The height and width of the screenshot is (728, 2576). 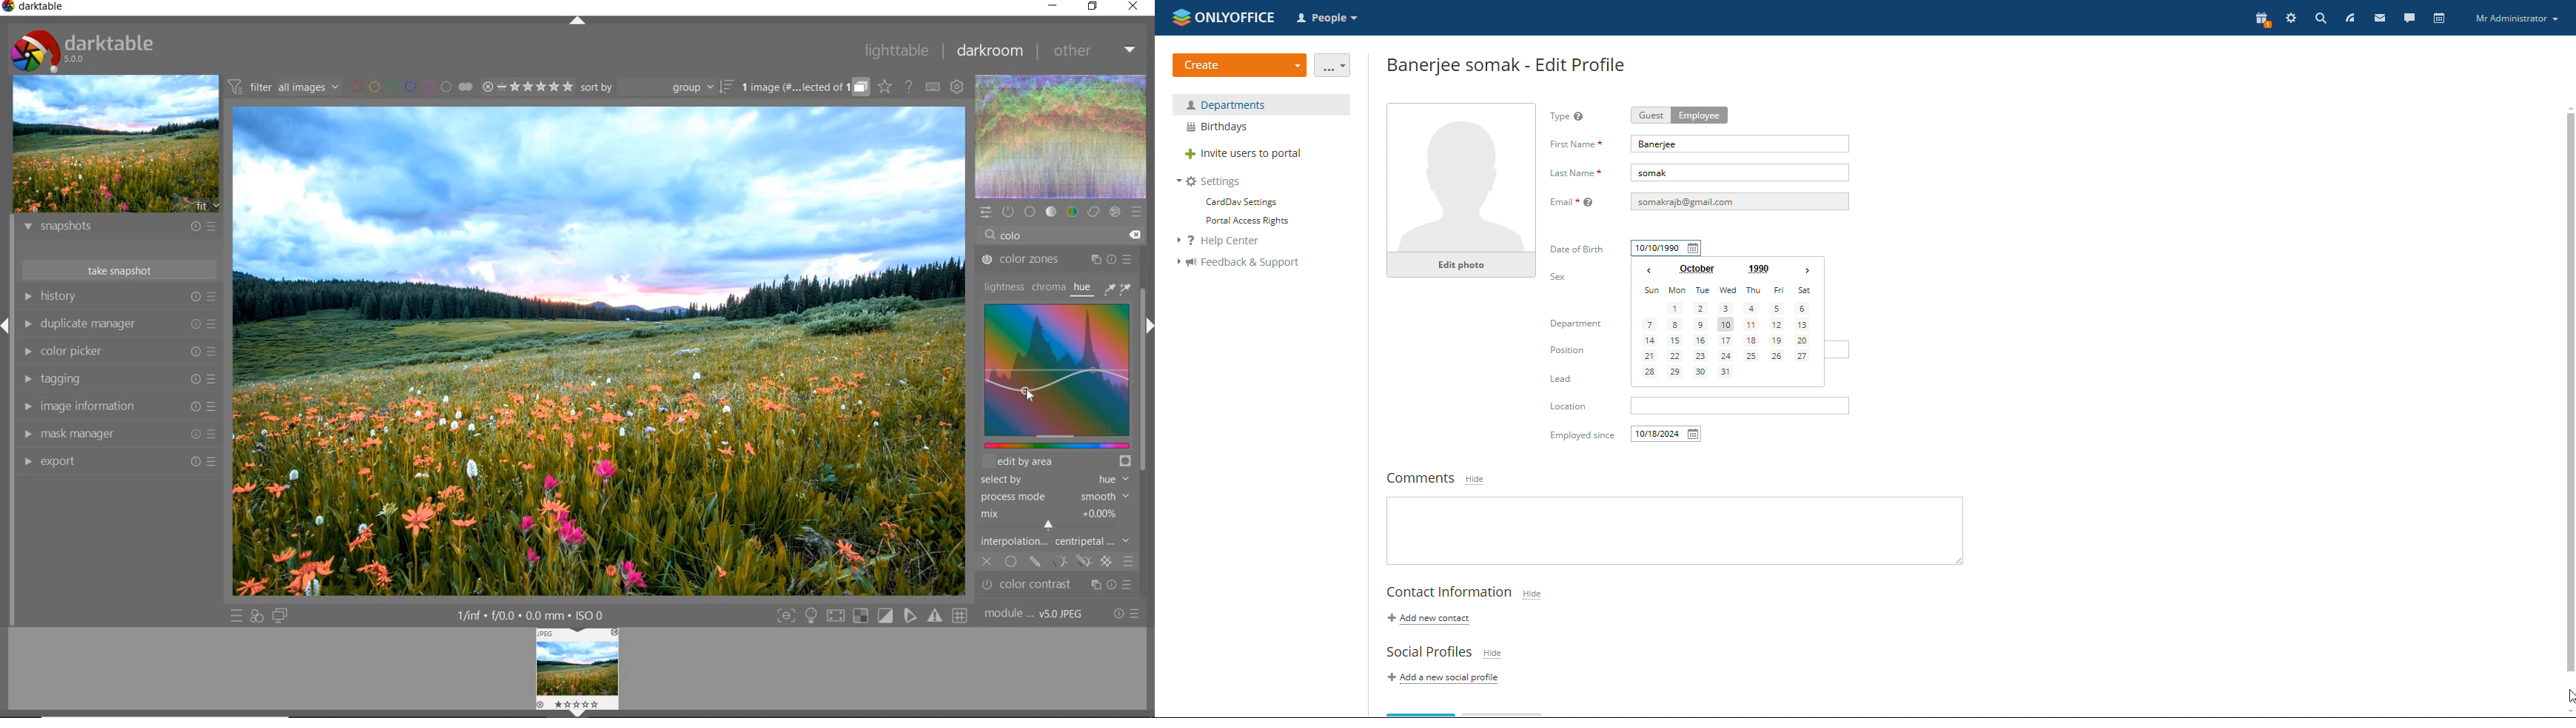 I want to click on mask manager, so click(x=118, y=433).